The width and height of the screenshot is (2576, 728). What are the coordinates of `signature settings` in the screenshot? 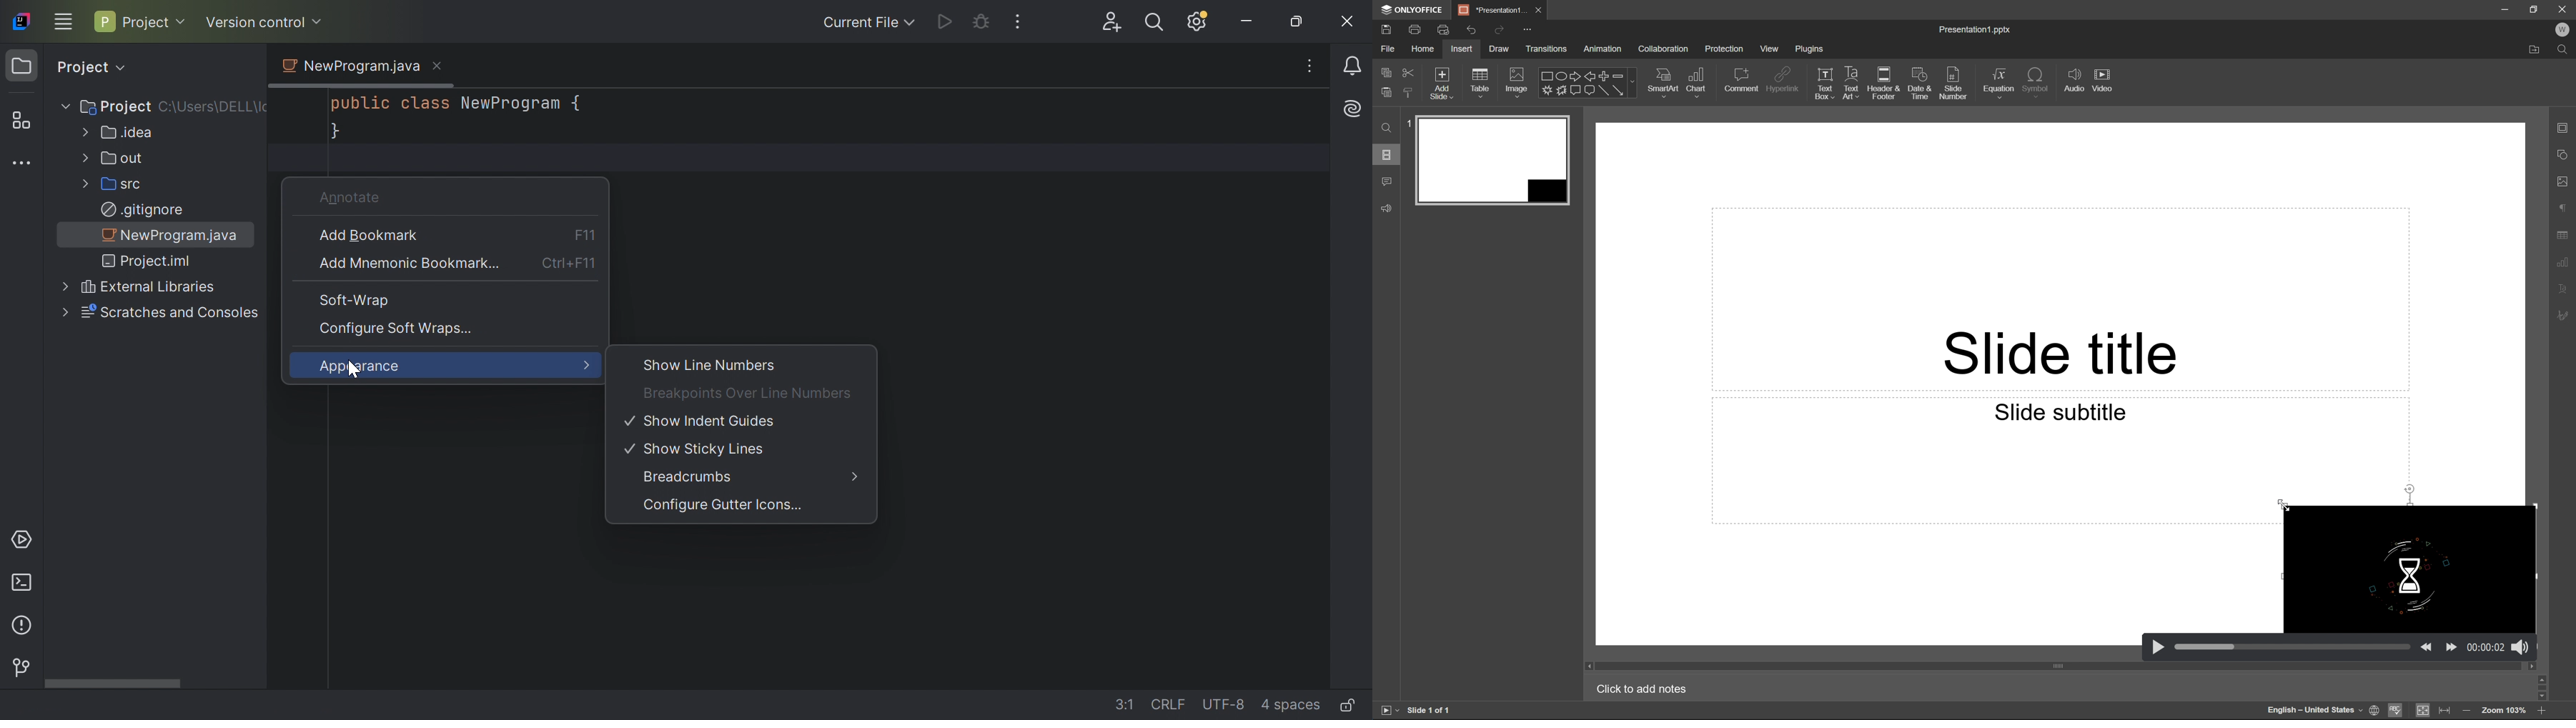 It's located at (2565, 315).